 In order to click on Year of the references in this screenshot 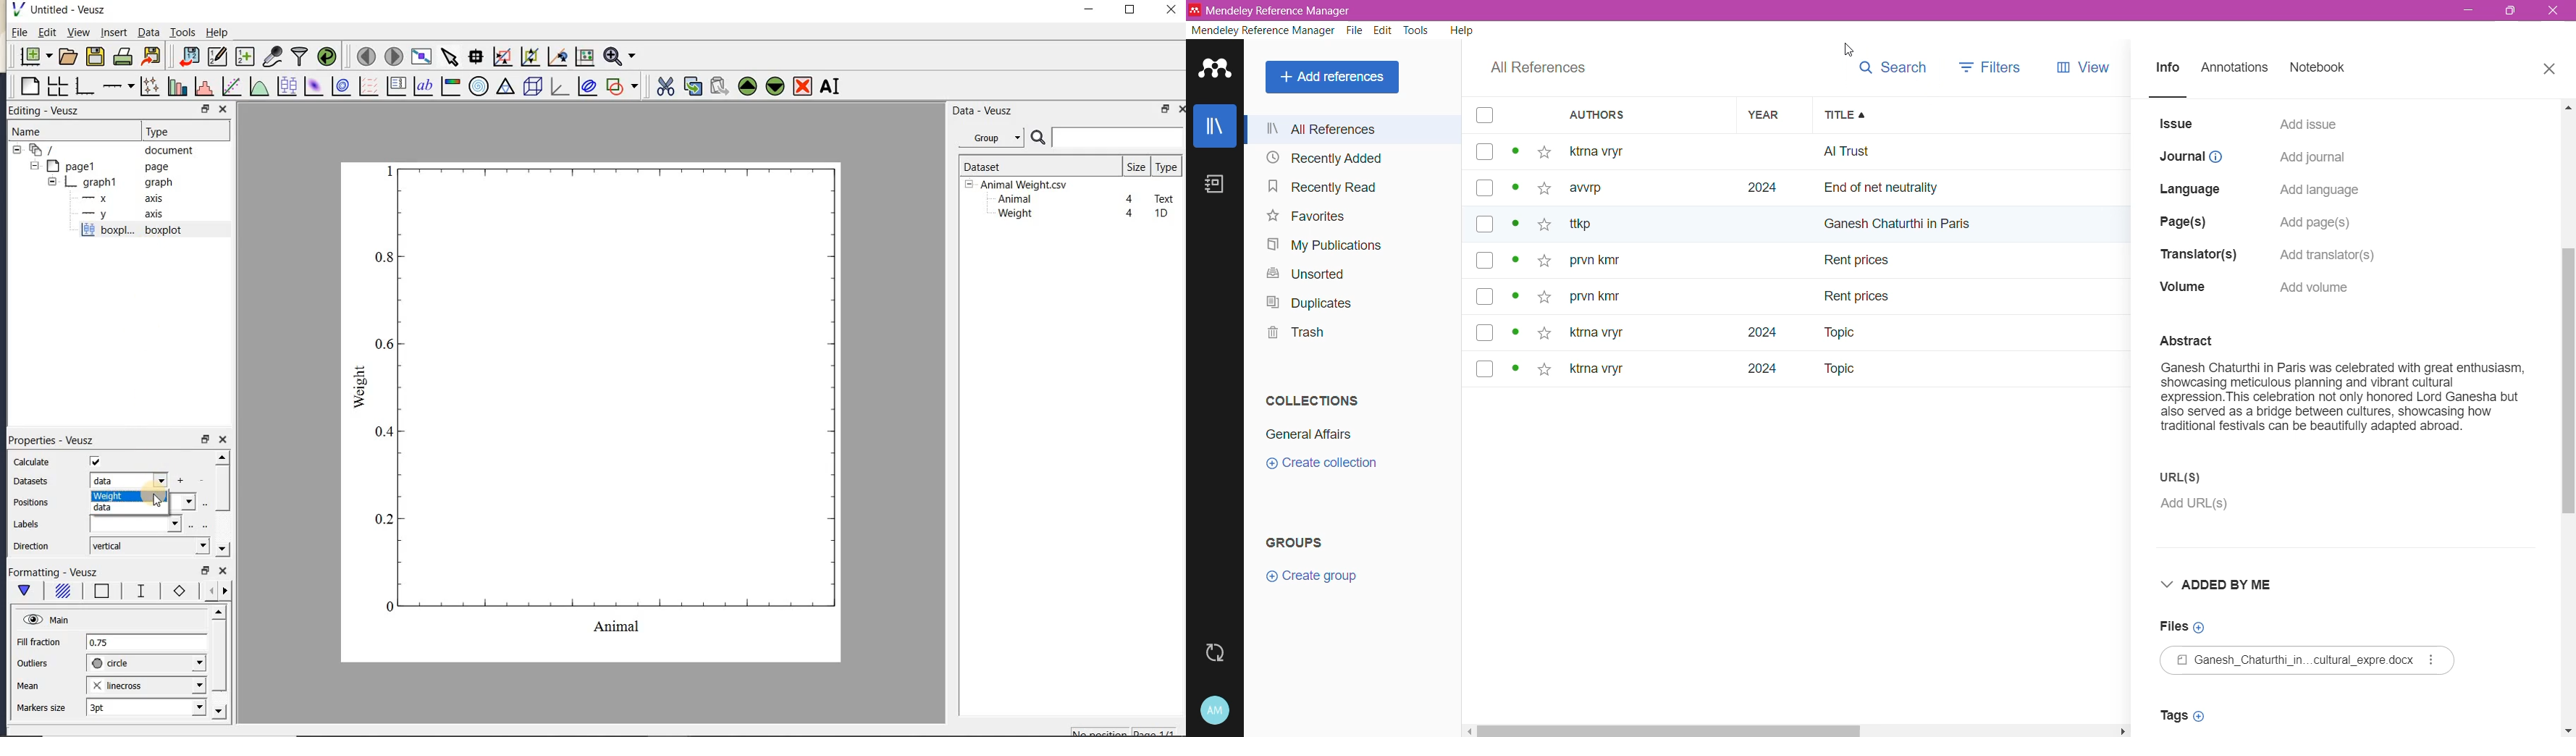, I will do `click(1775, 260)`.